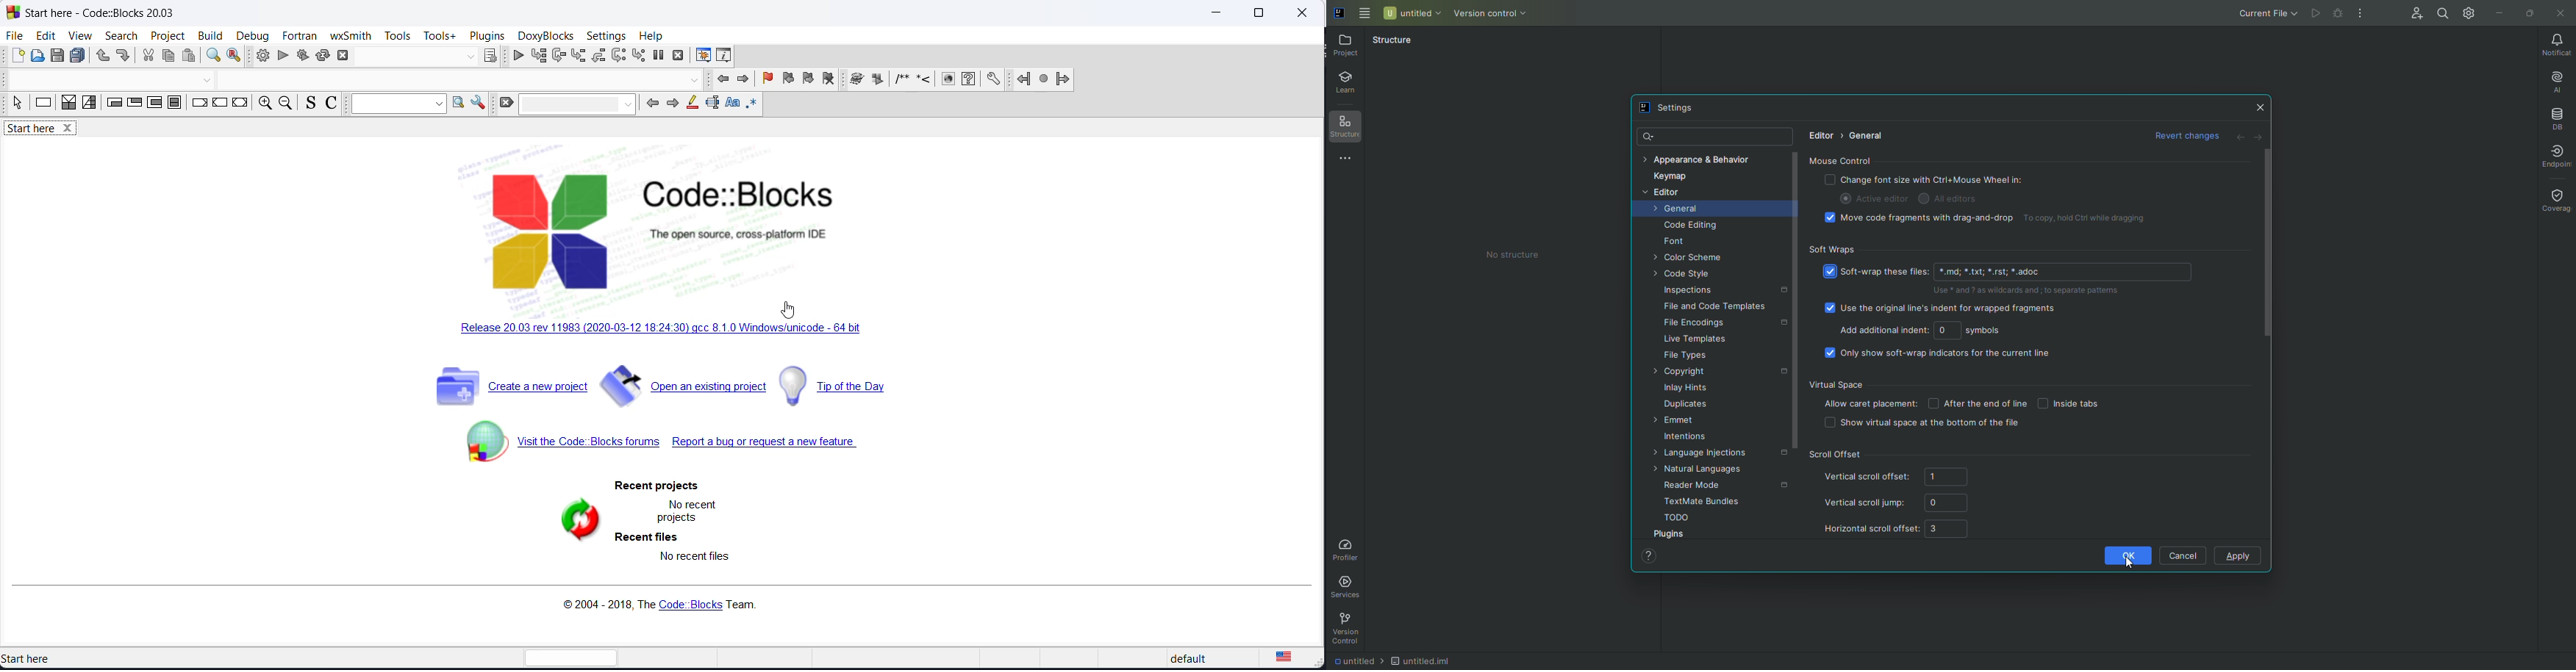  Describe the element at coordinates (648, 104) in the screenshot. I see `back` at that location.